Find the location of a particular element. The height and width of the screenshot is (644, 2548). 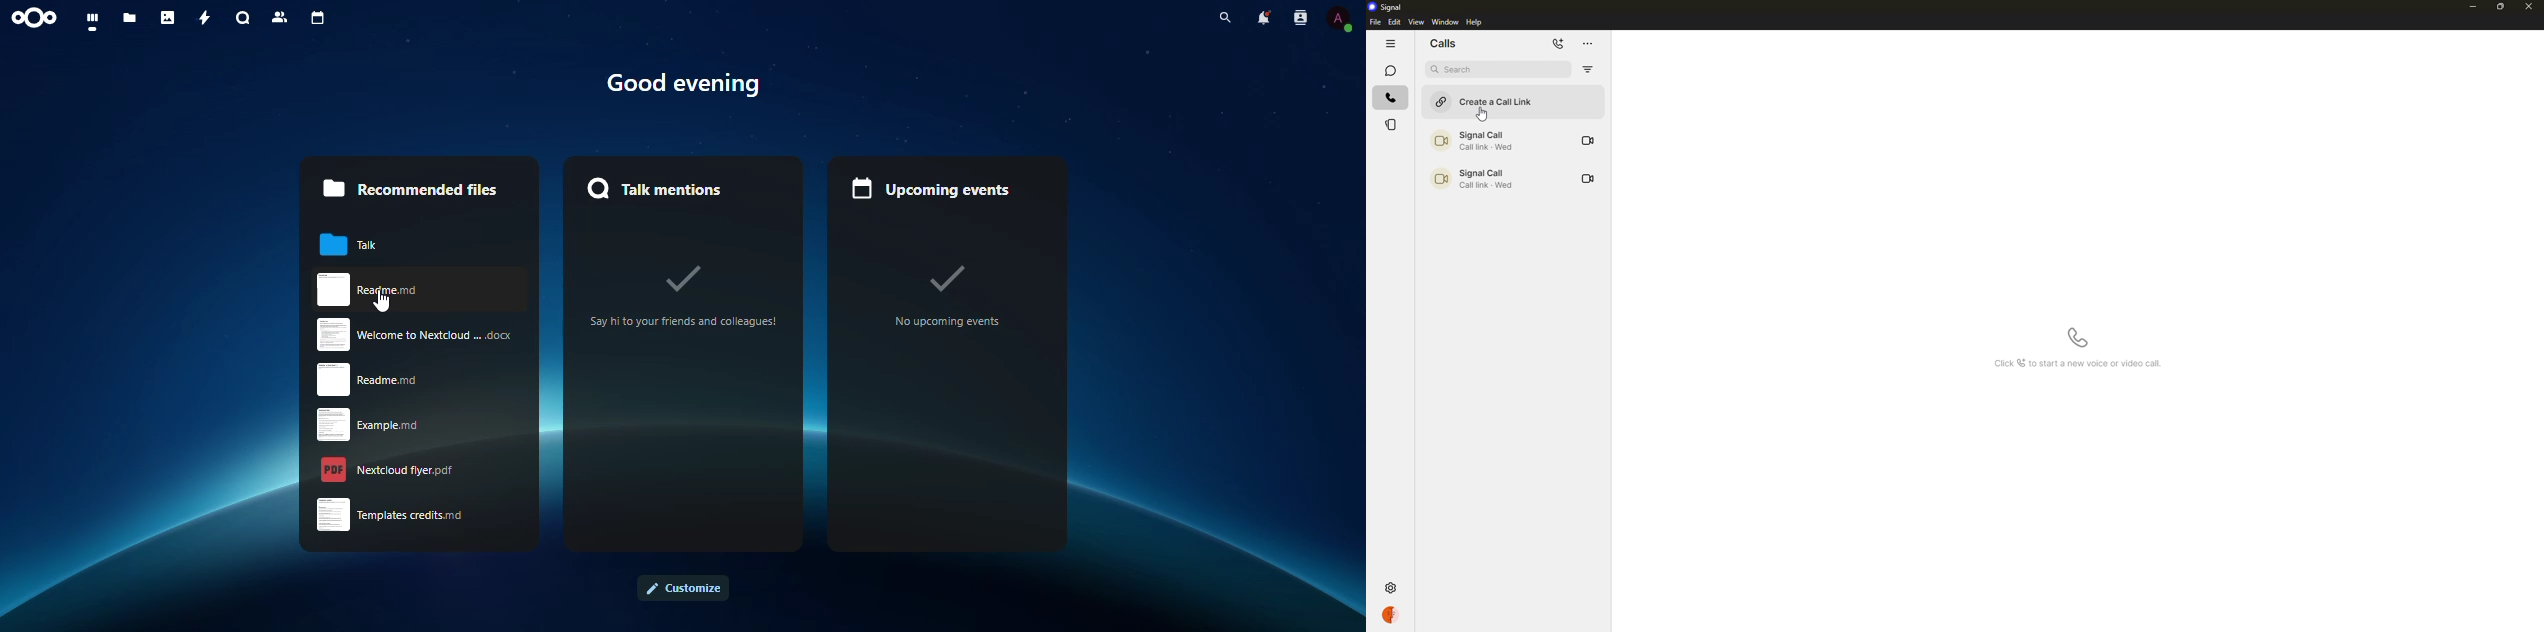

call link is located at coordinates (1480, 141).